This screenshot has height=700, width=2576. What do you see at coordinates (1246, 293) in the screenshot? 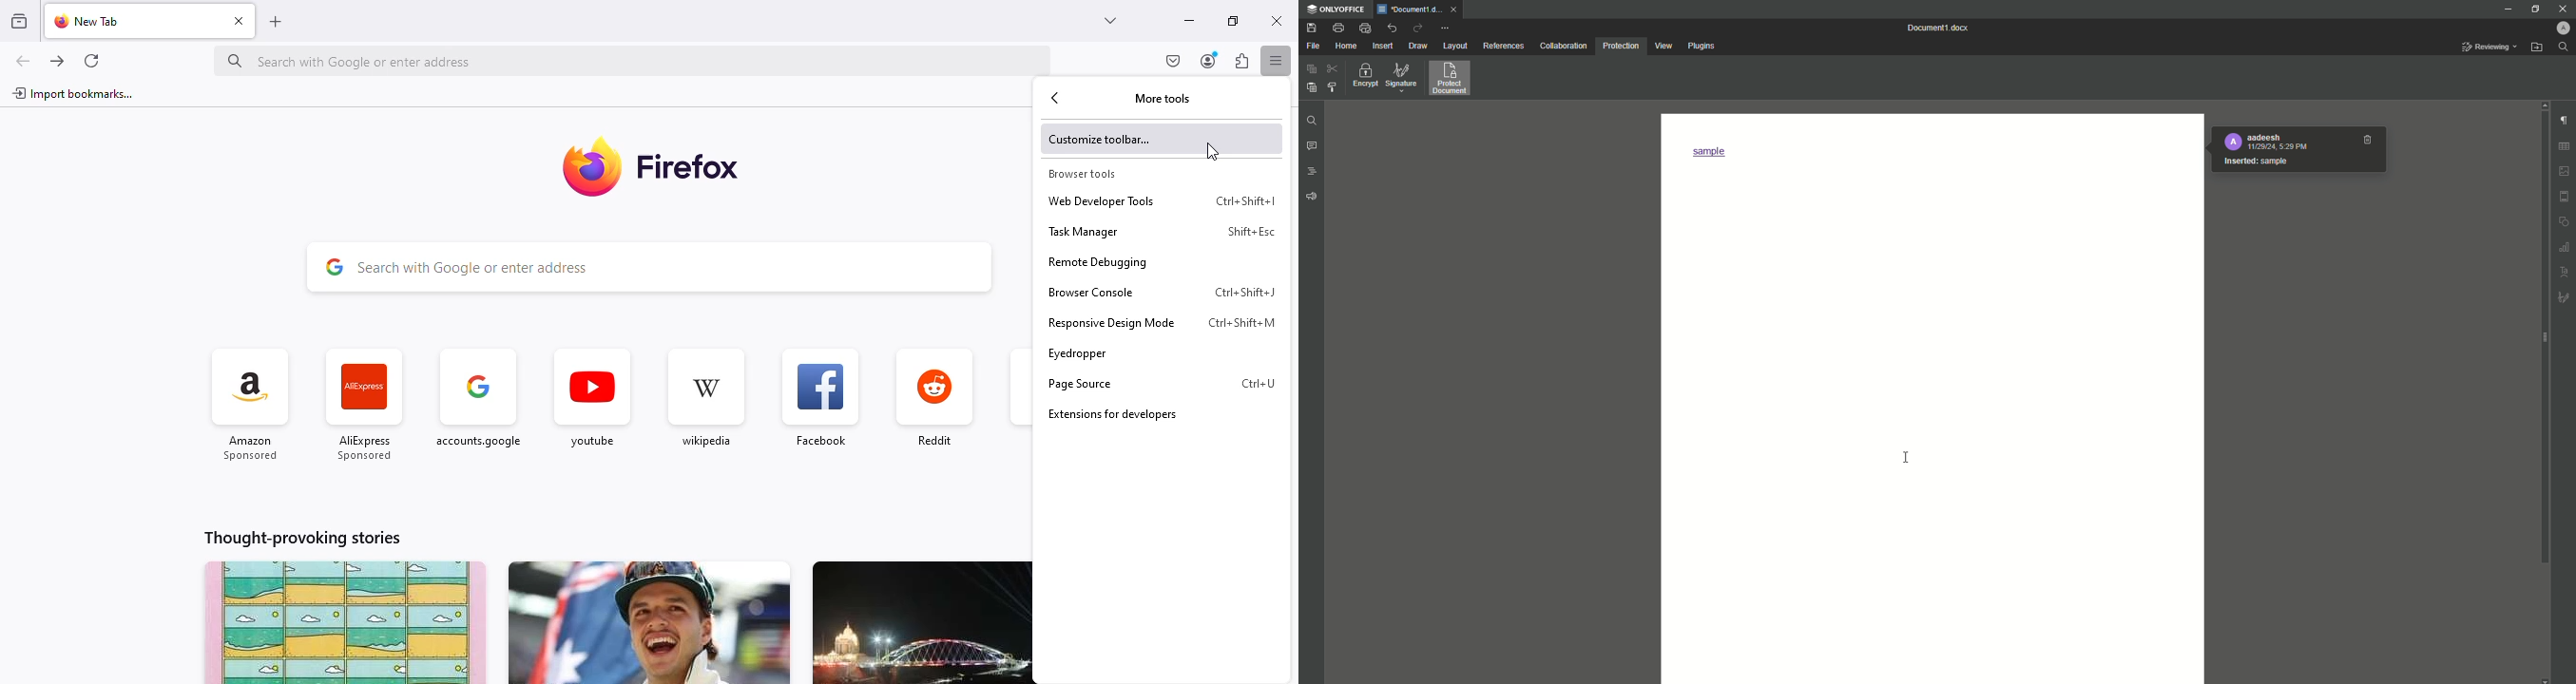
I see `shortcut for browser console` at bounding box center [1246, 293].